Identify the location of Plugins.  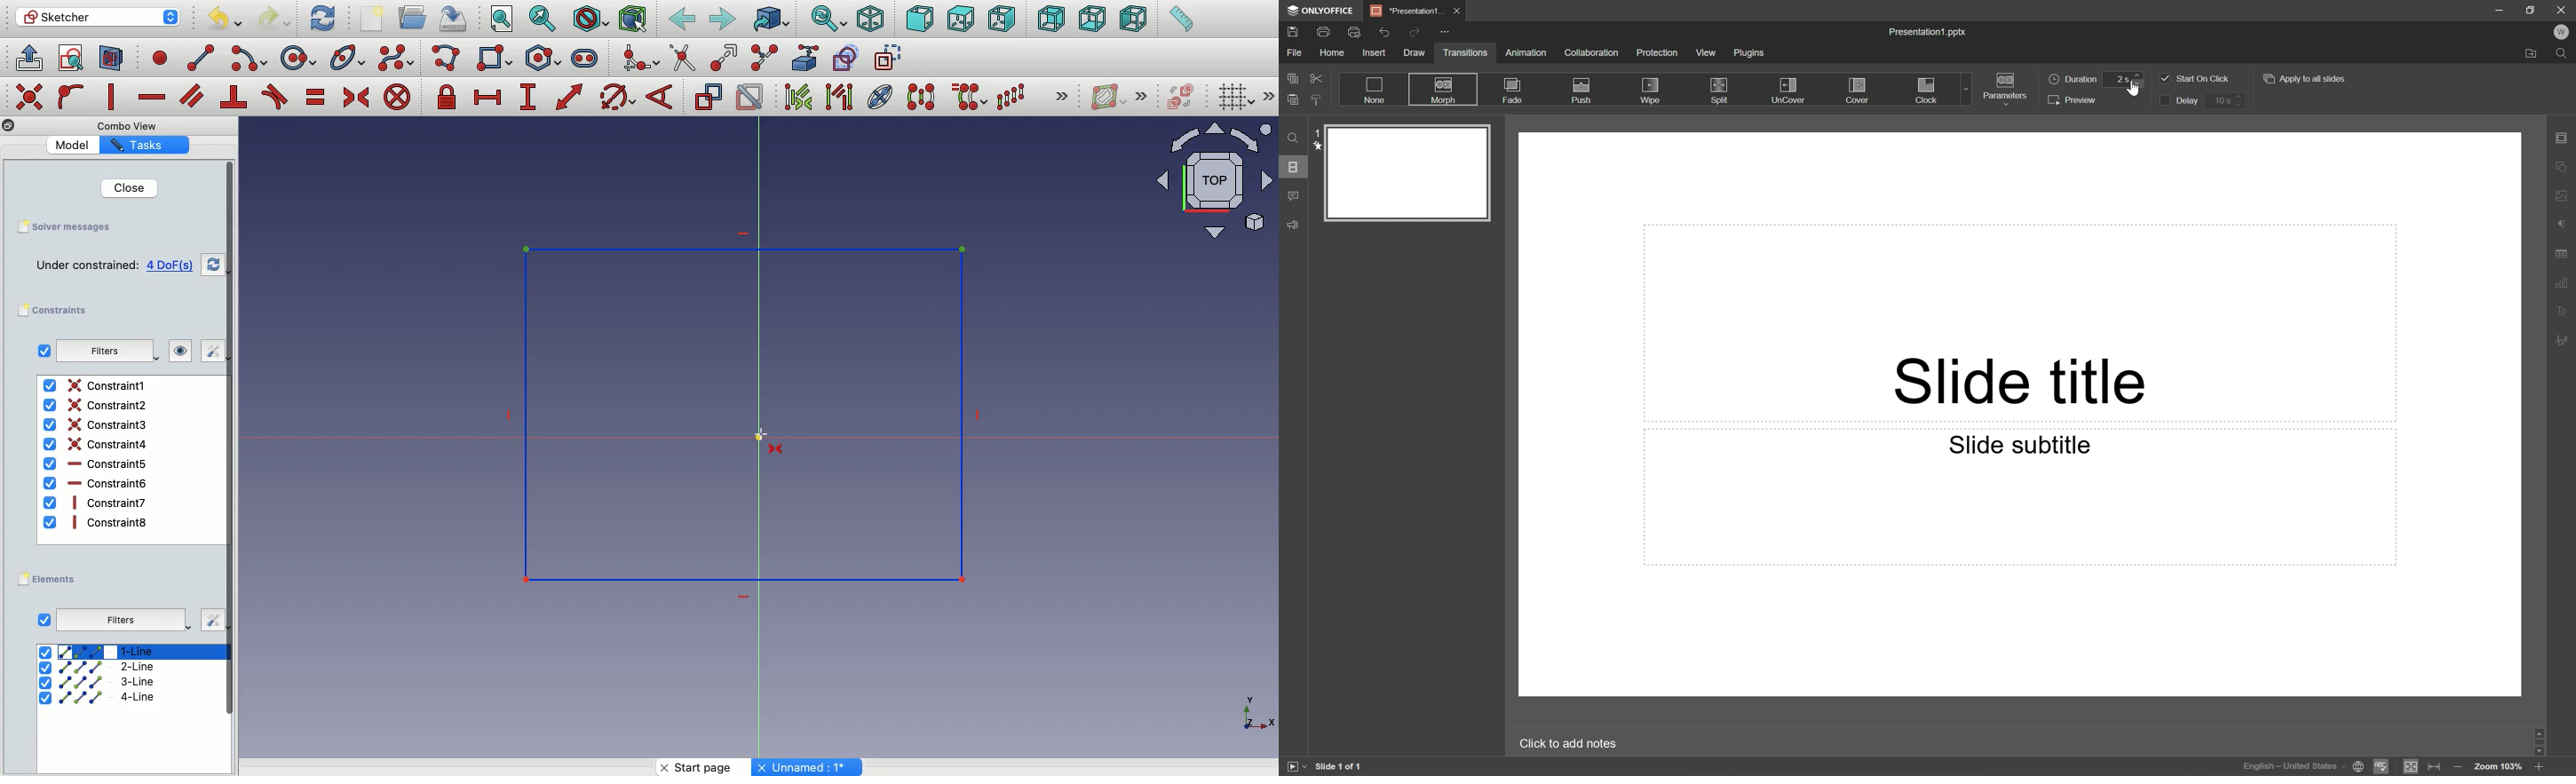
(1750, 52).